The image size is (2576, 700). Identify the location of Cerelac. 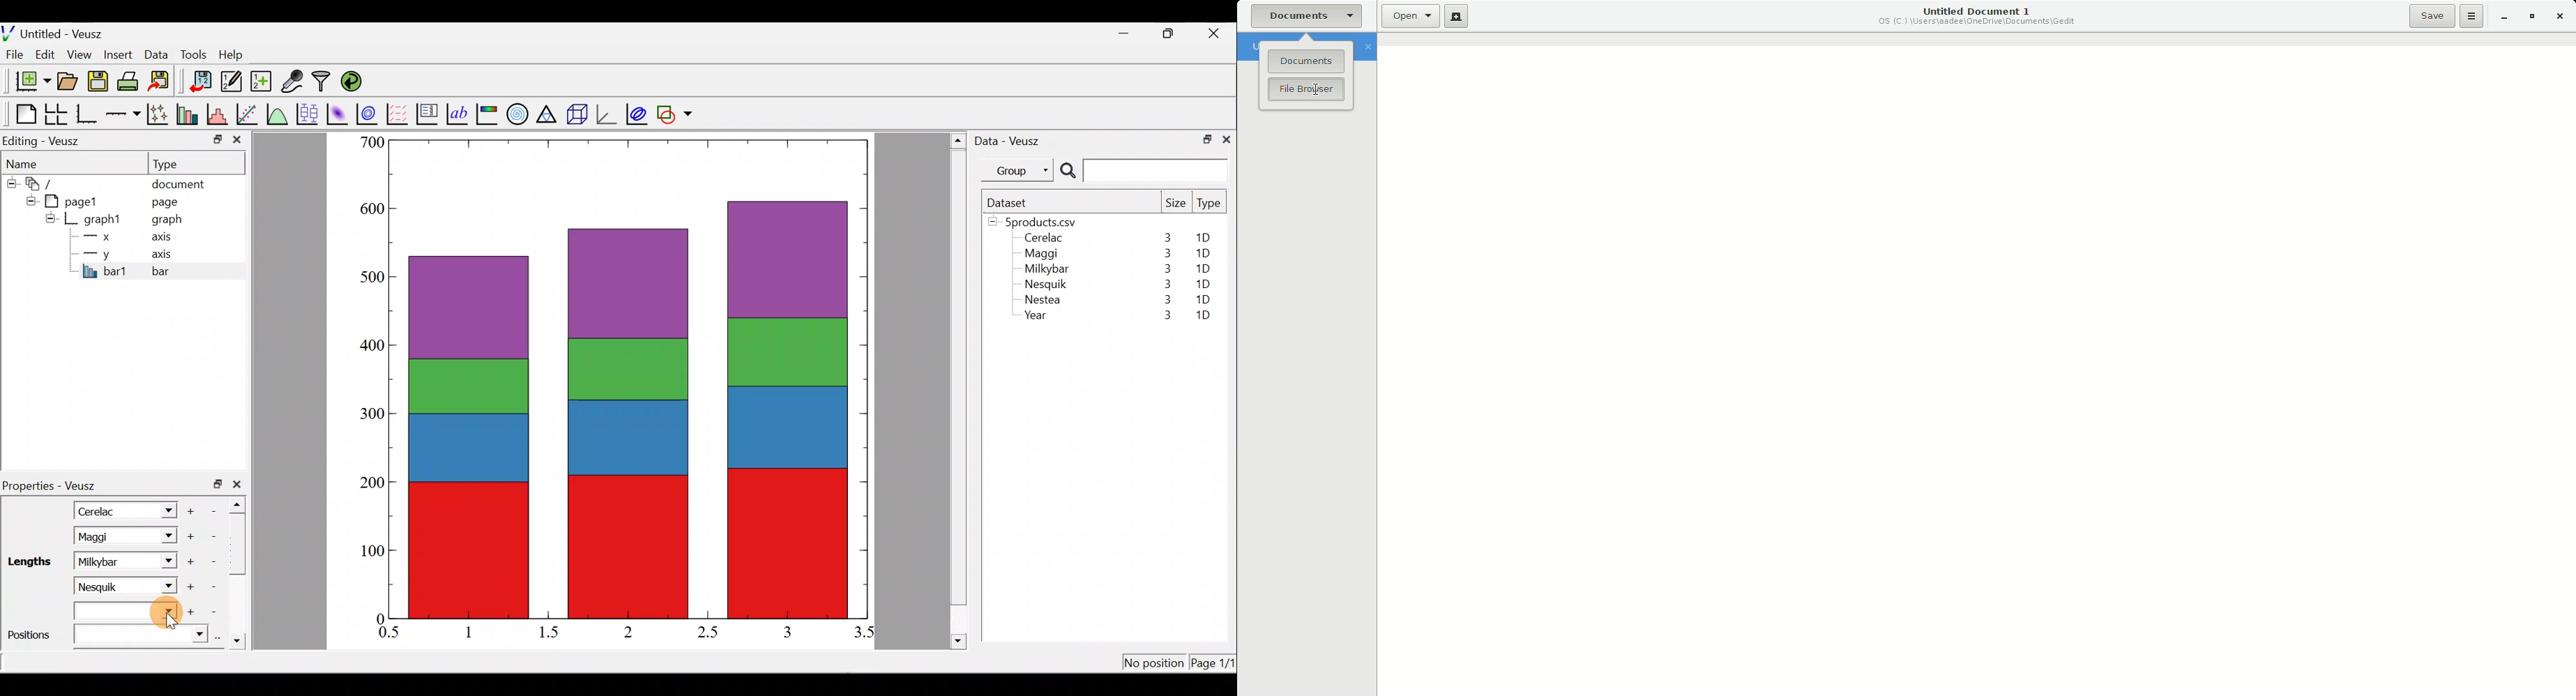
(1041, 238).